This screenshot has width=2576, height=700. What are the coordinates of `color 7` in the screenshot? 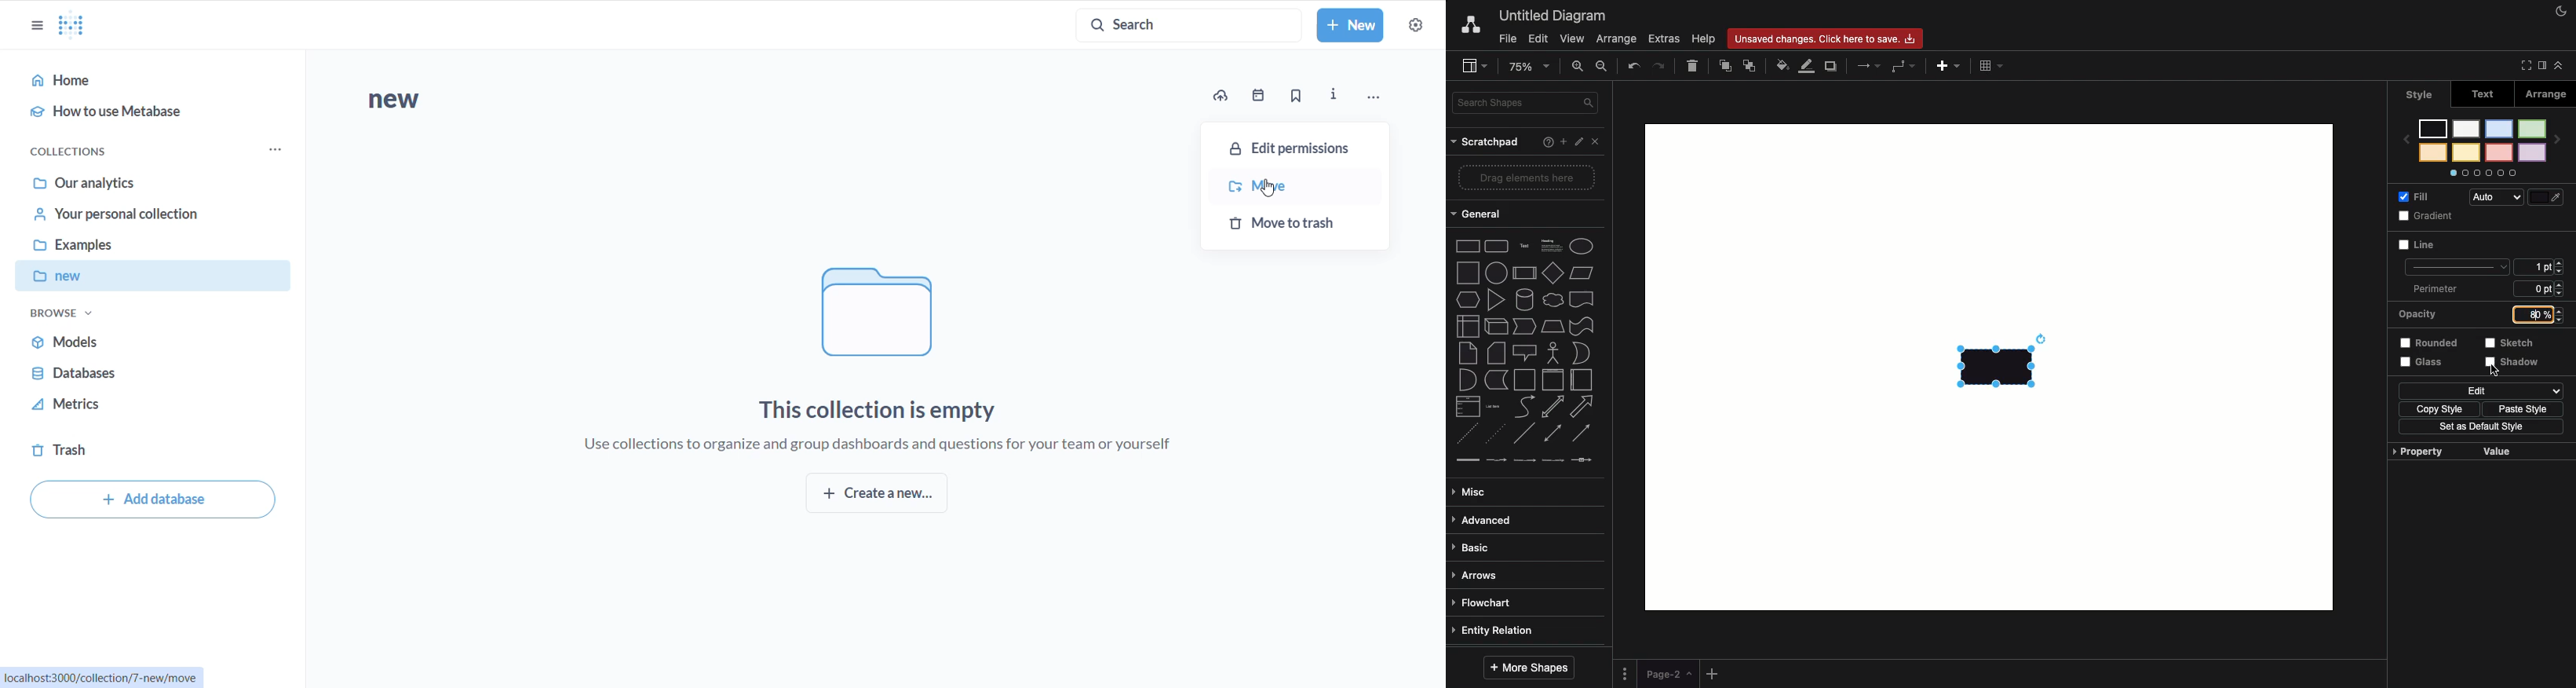 It's located at (2432, 129).